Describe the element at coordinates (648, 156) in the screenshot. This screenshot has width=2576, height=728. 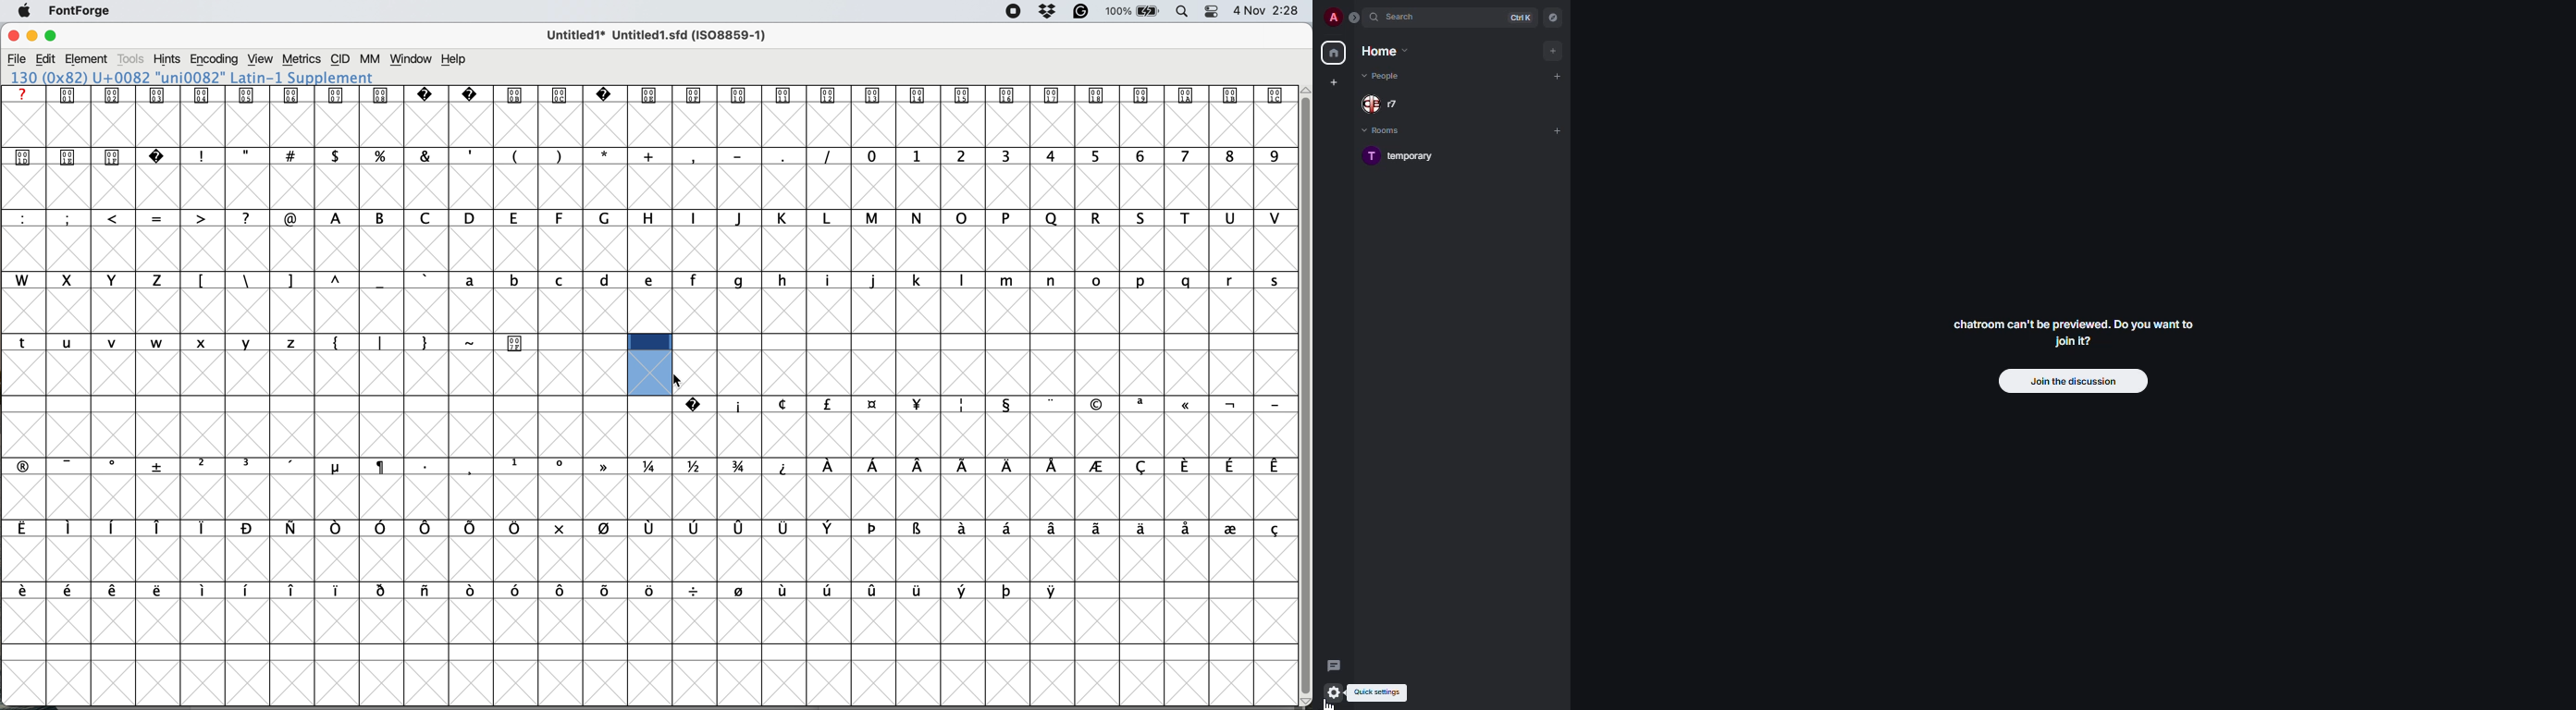
I see `special characters` at that location.